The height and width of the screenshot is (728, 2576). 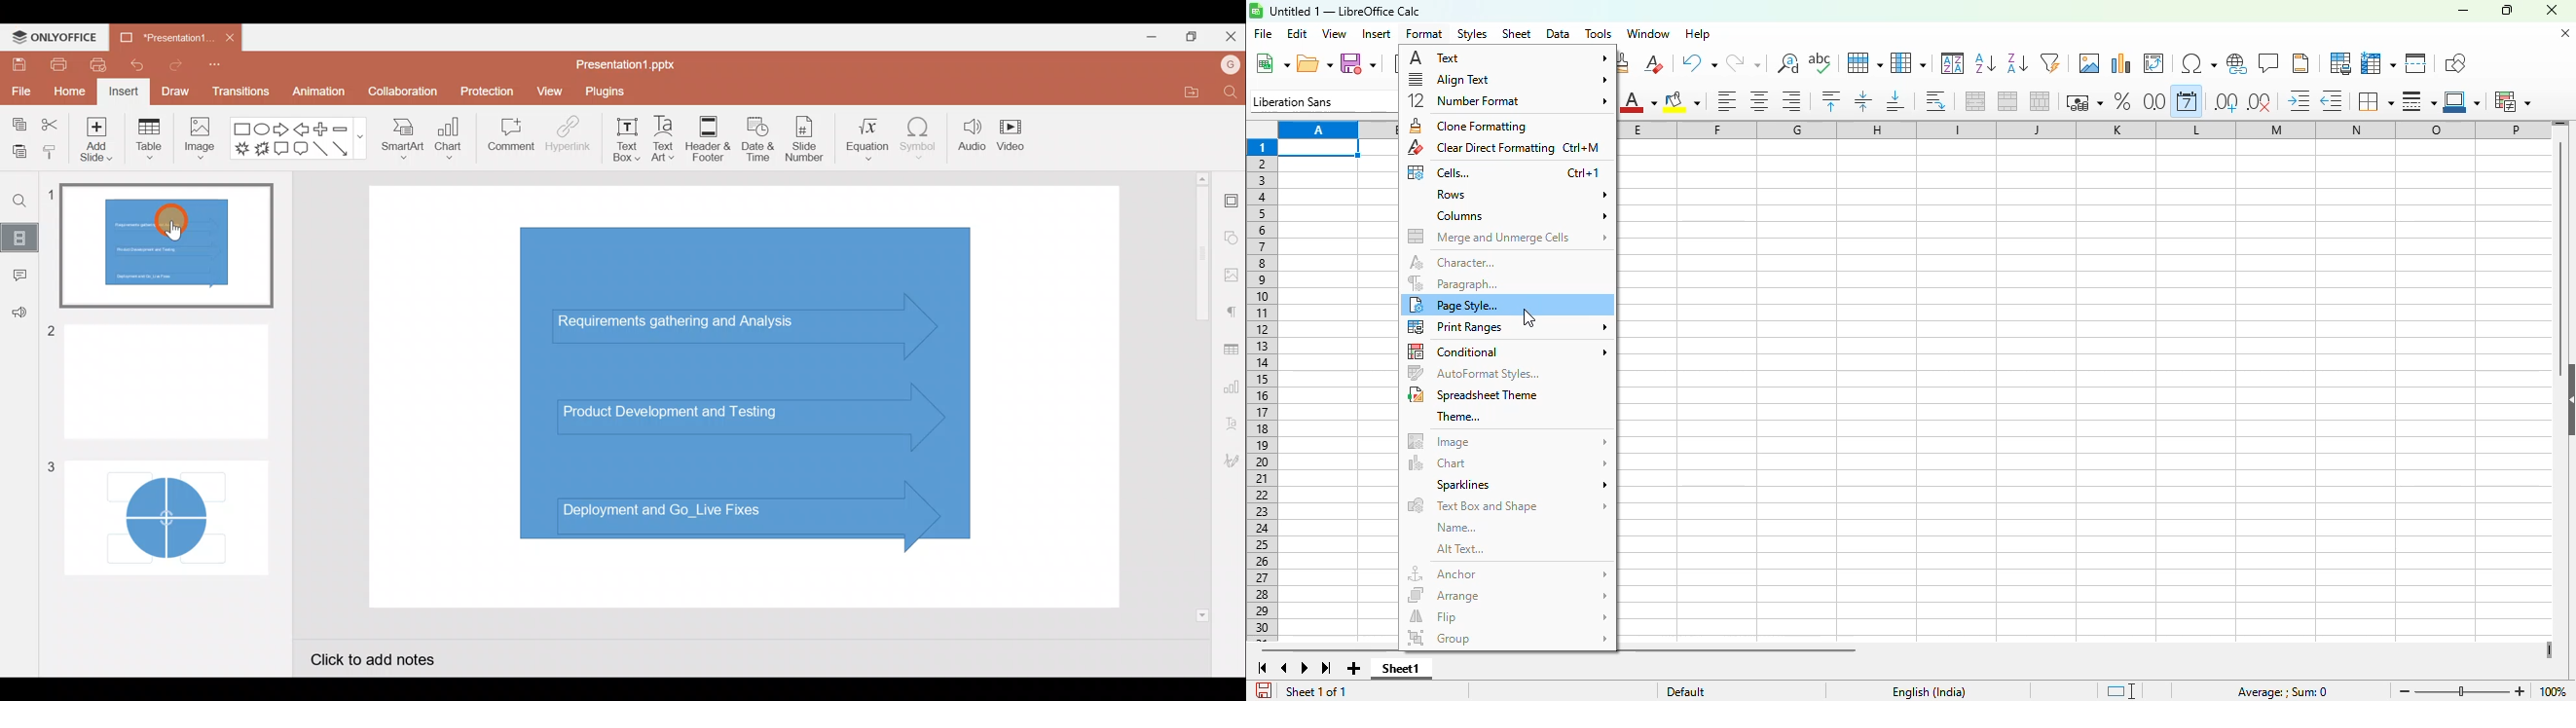 What do you see at coordinates (2378, 63) in the screenshot?
I see `freeze rows and columns` at bounding box center [2378, 63].